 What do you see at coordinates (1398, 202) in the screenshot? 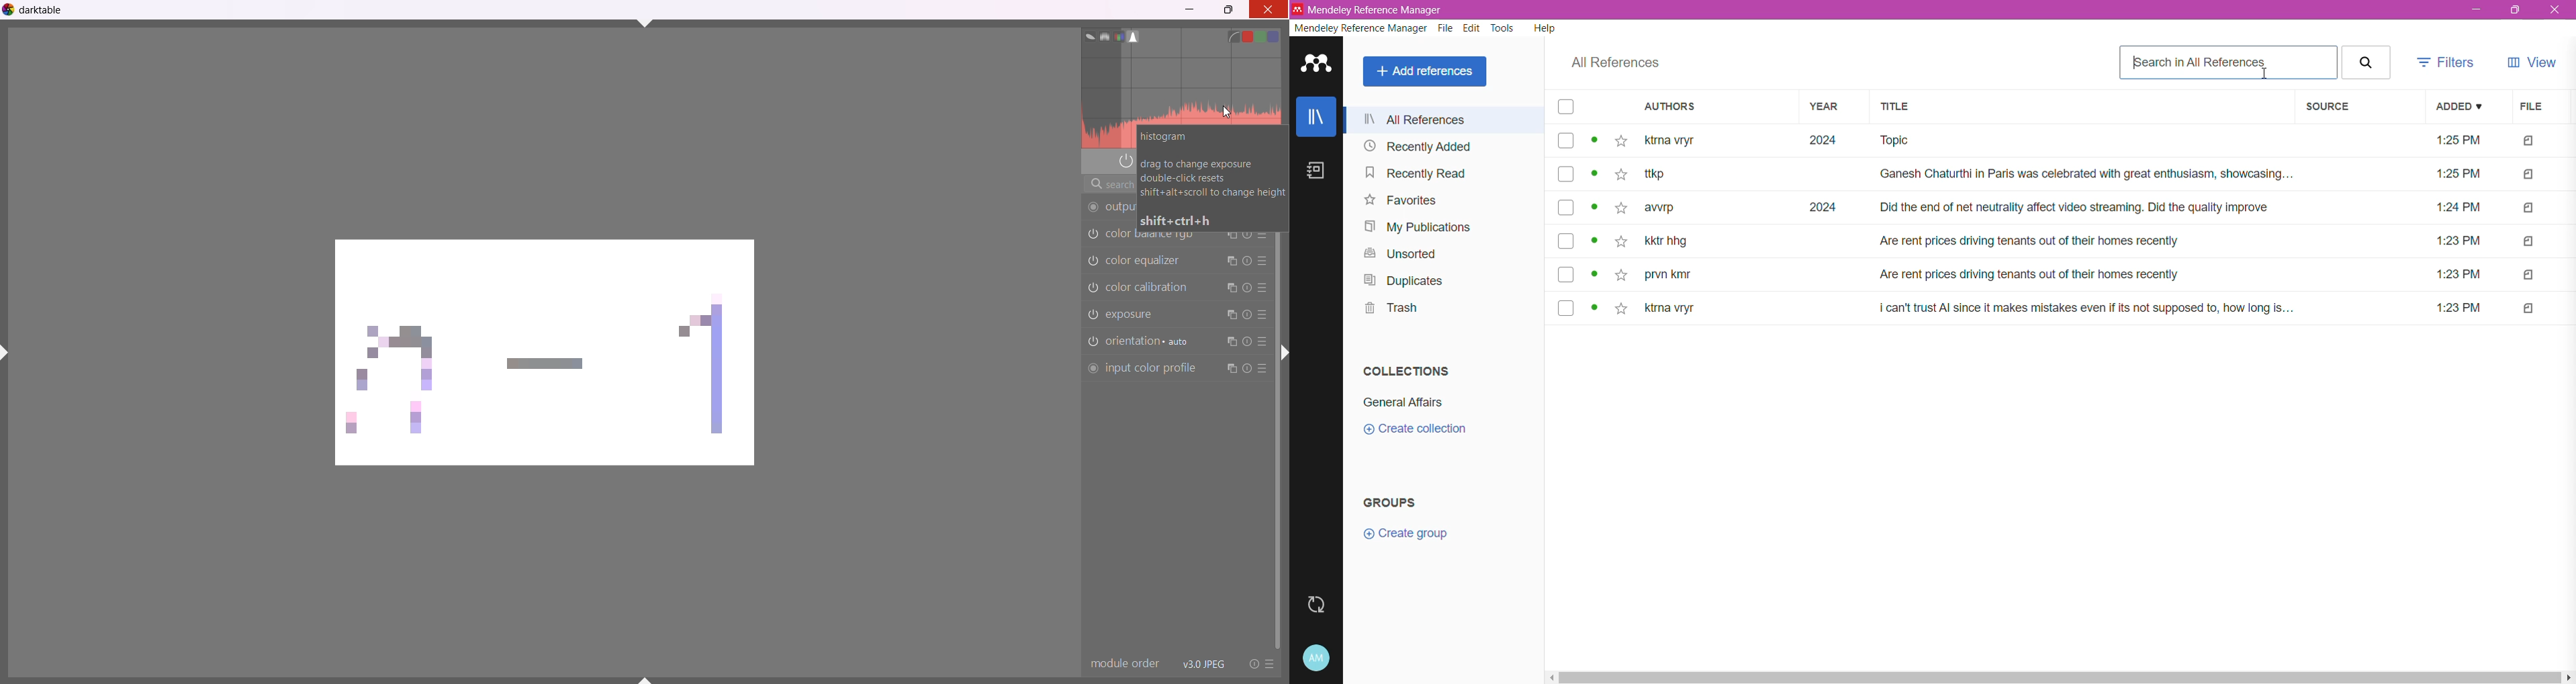
I see `Favorites` at bounding box center [1398, 202].